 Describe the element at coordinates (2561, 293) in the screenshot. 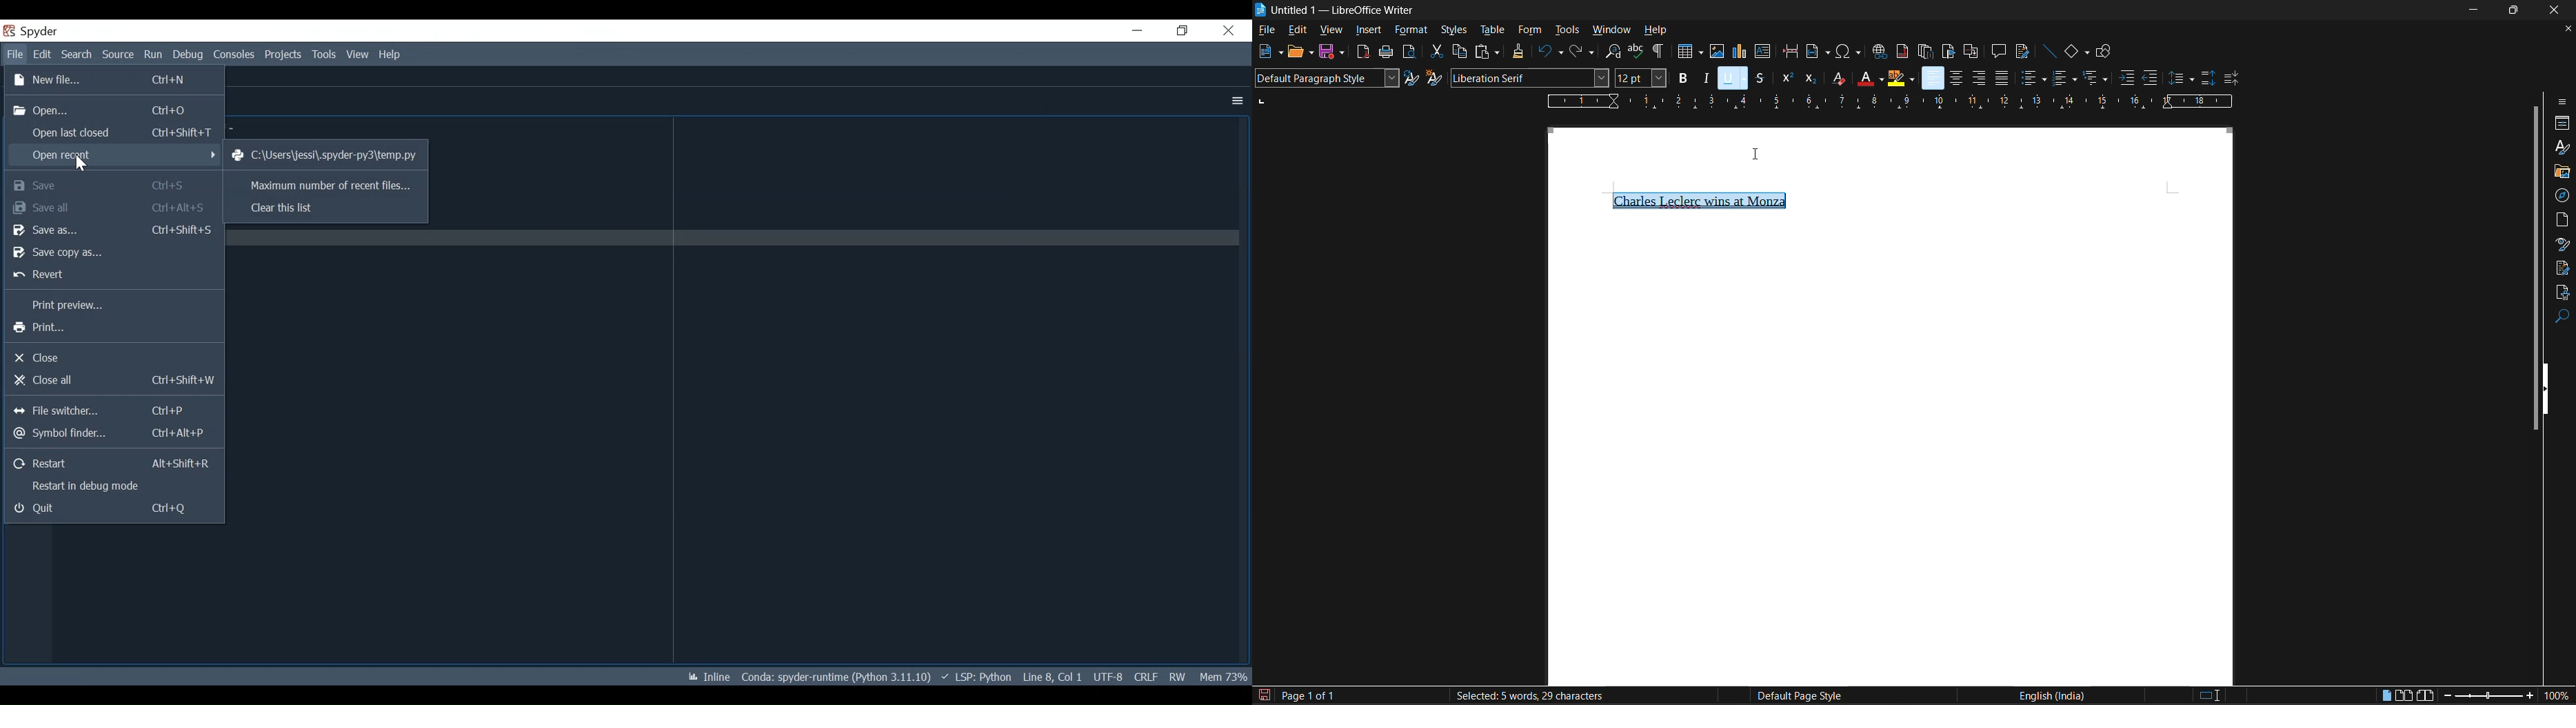

I see `accessibility check` at that location.